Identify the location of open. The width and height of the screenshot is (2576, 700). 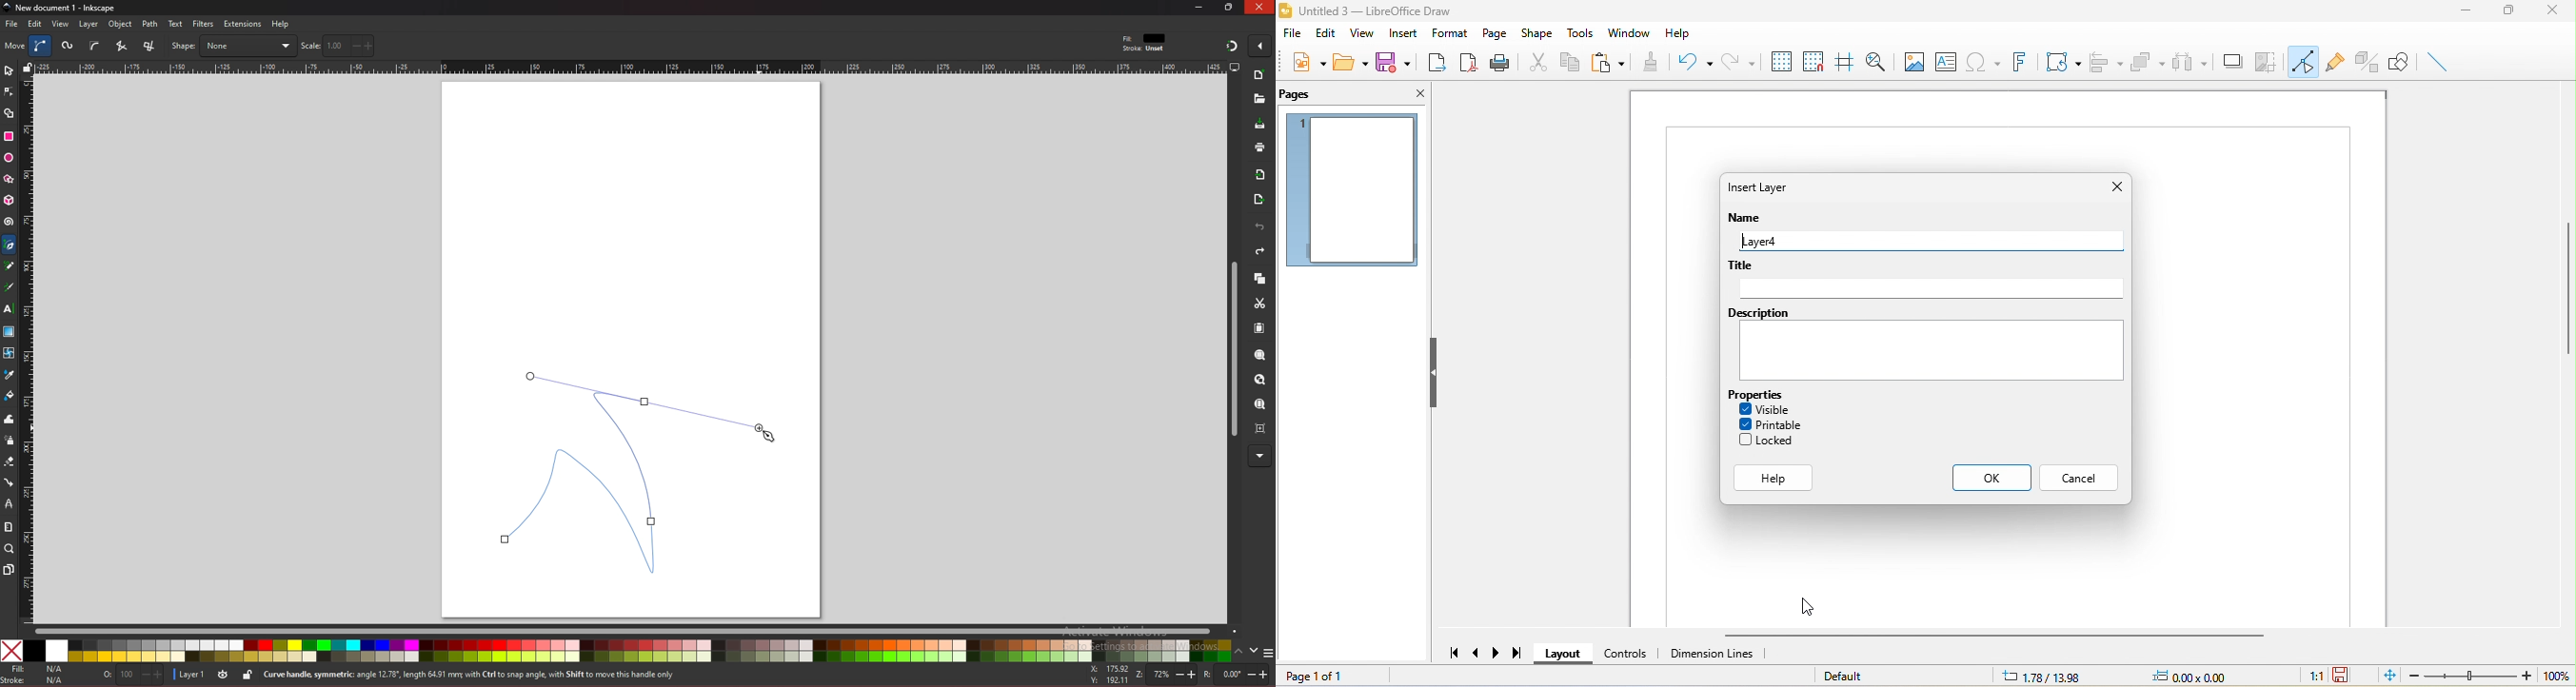
(1352, 64).